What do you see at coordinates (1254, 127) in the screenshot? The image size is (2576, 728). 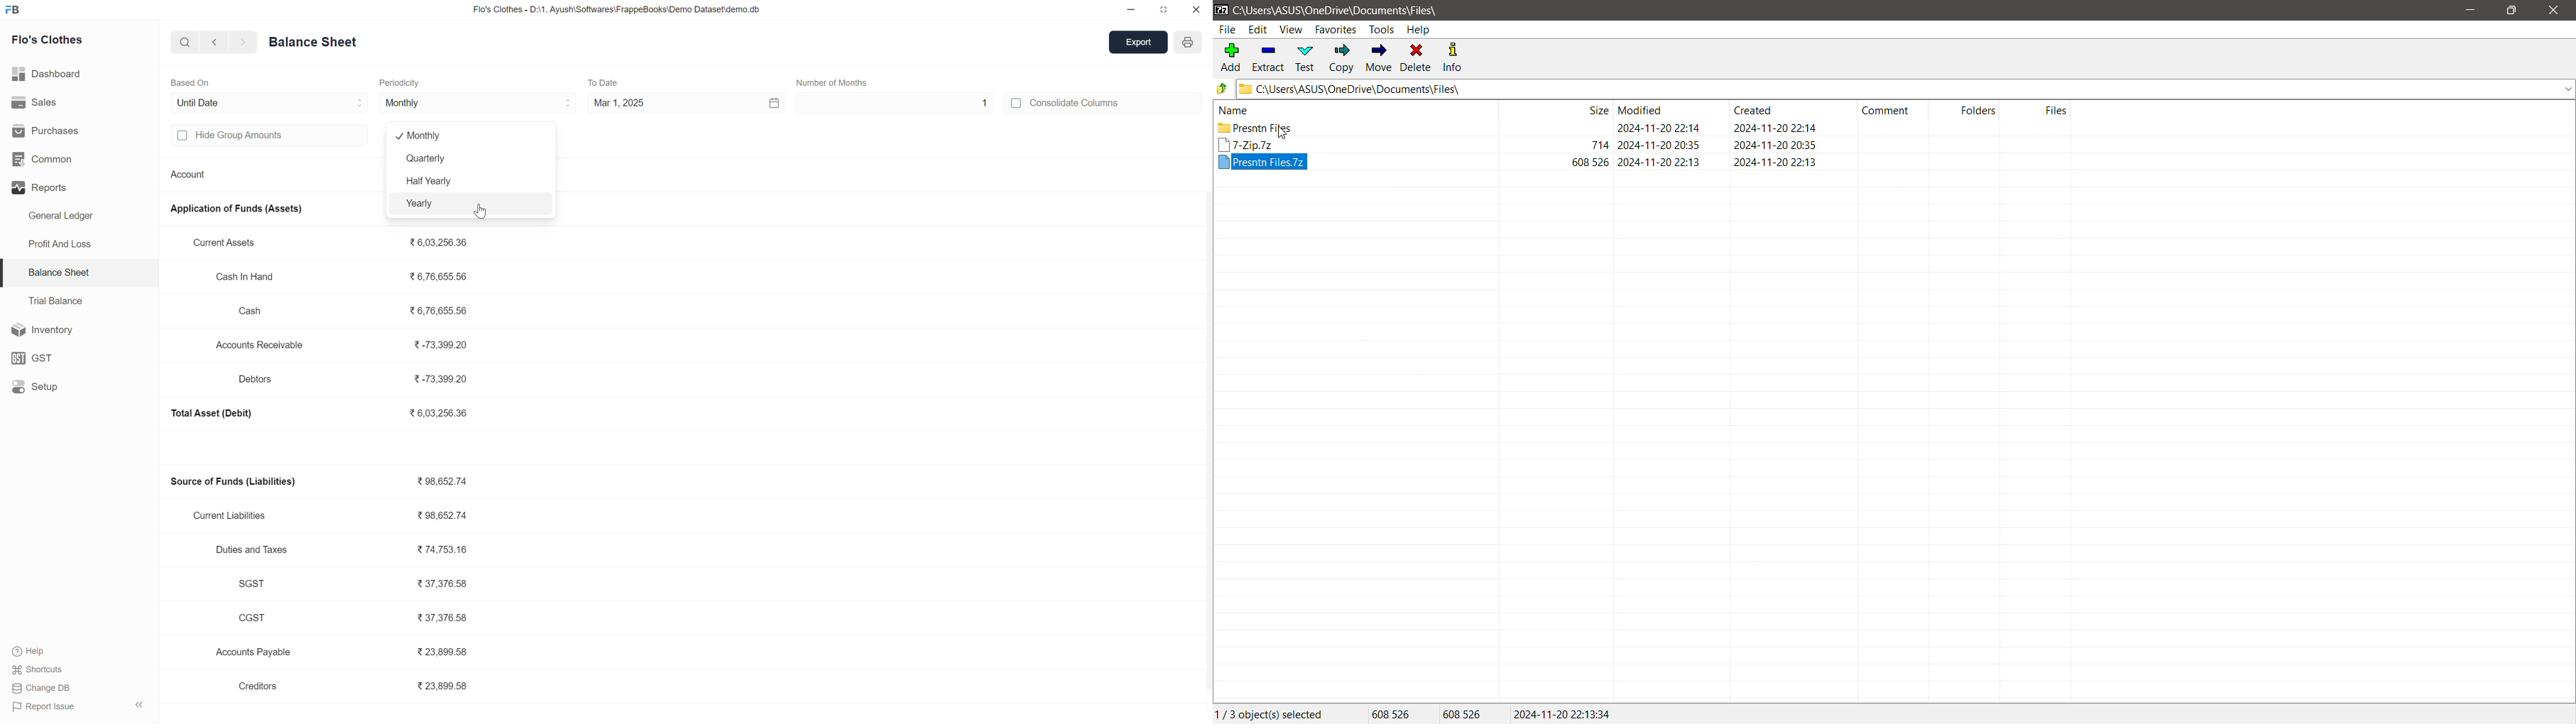 I see `Extracted Folder` at bounding box center [1254, 127].